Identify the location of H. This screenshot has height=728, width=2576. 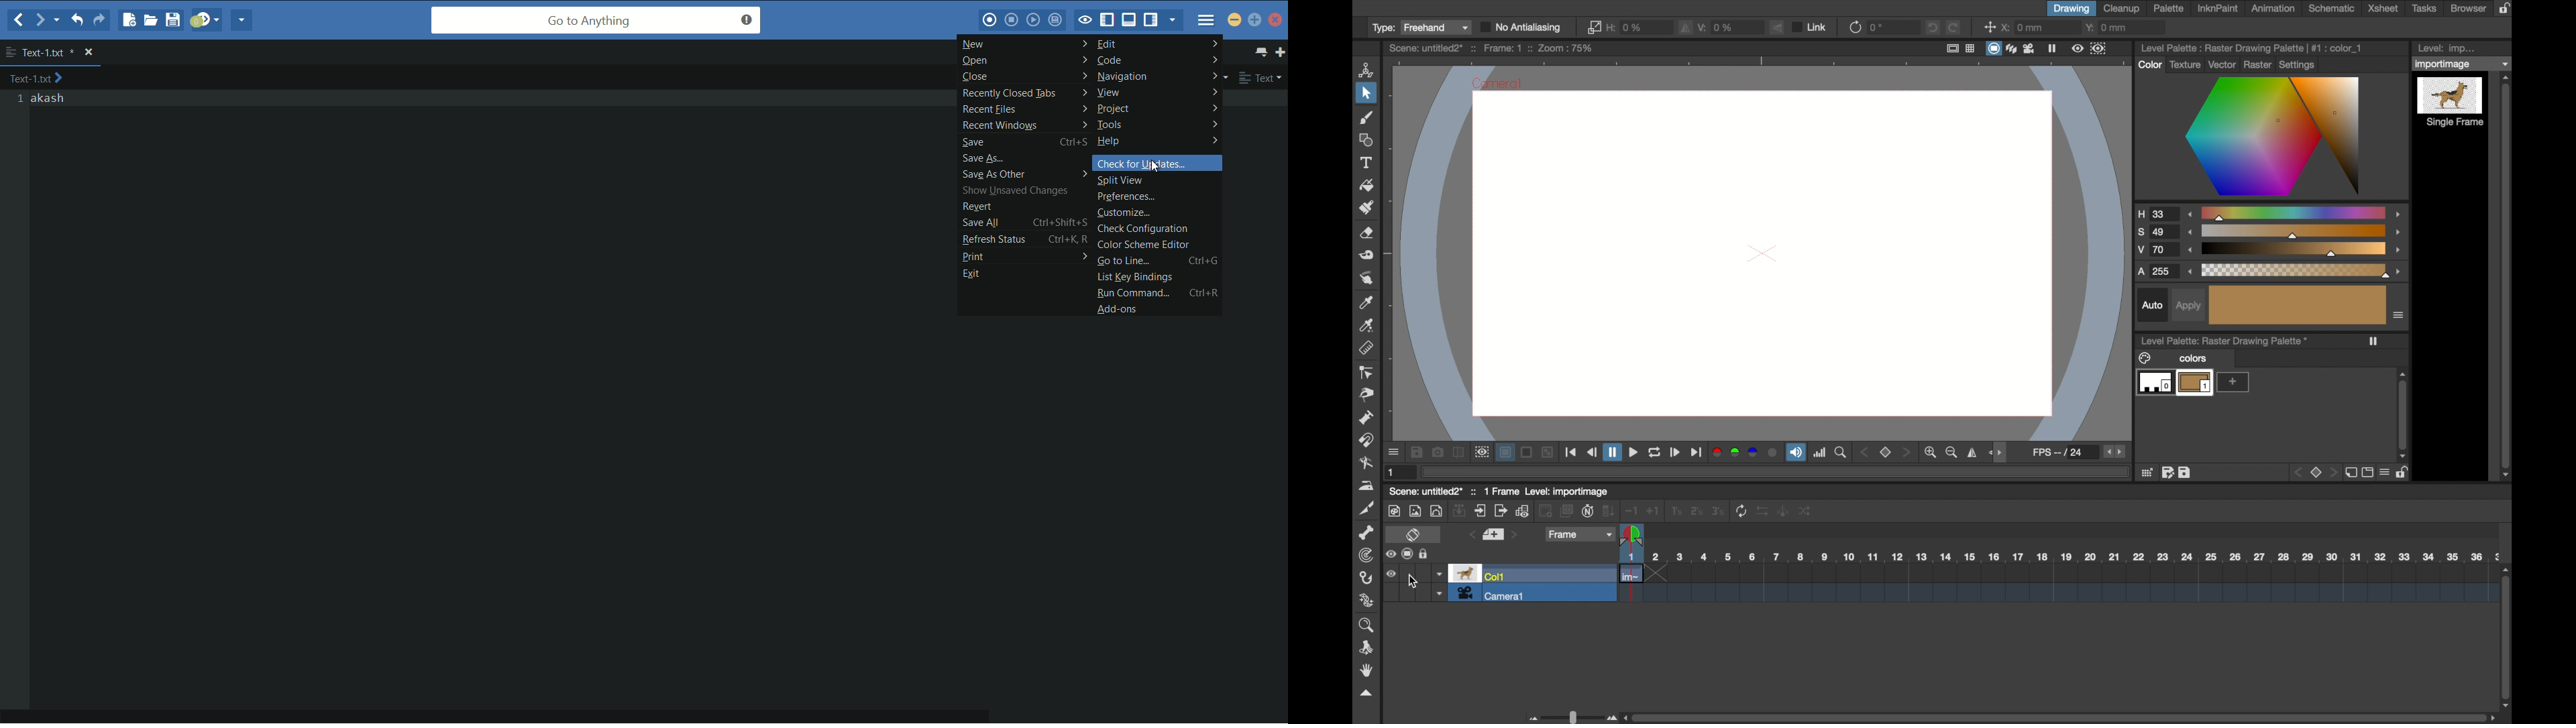
(2157, 214).